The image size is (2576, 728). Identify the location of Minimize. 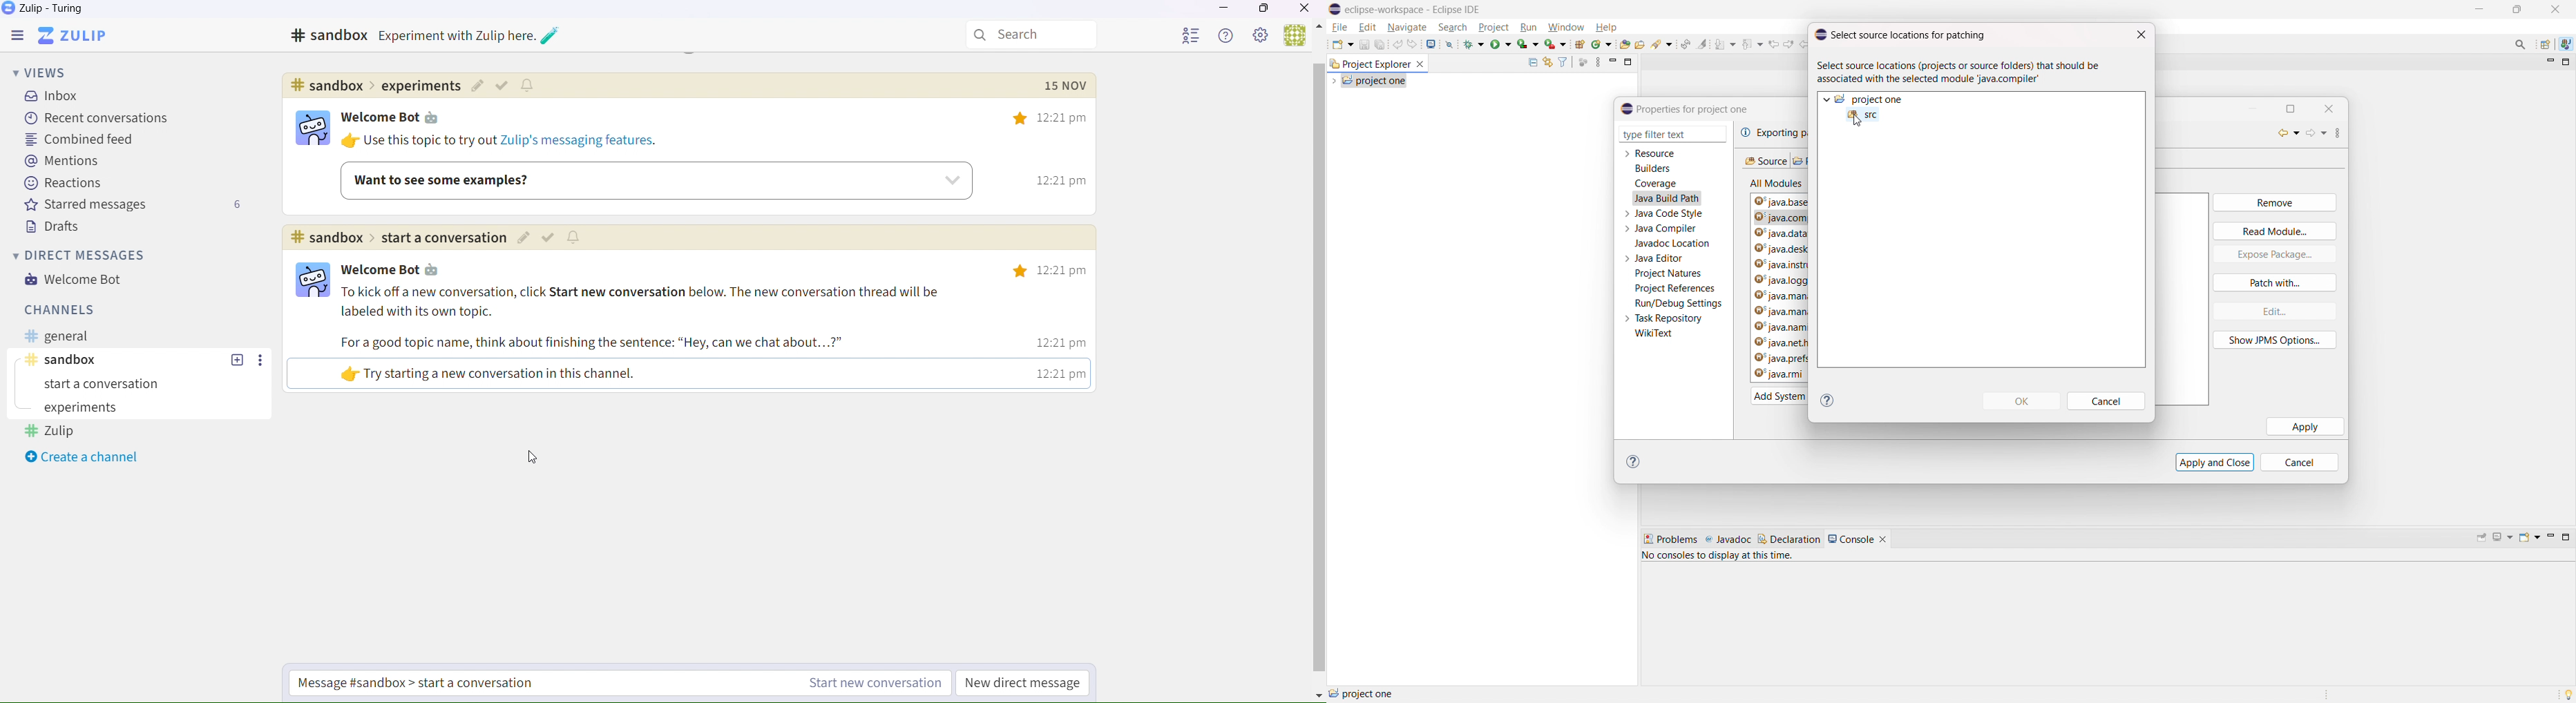
(1223, 10).